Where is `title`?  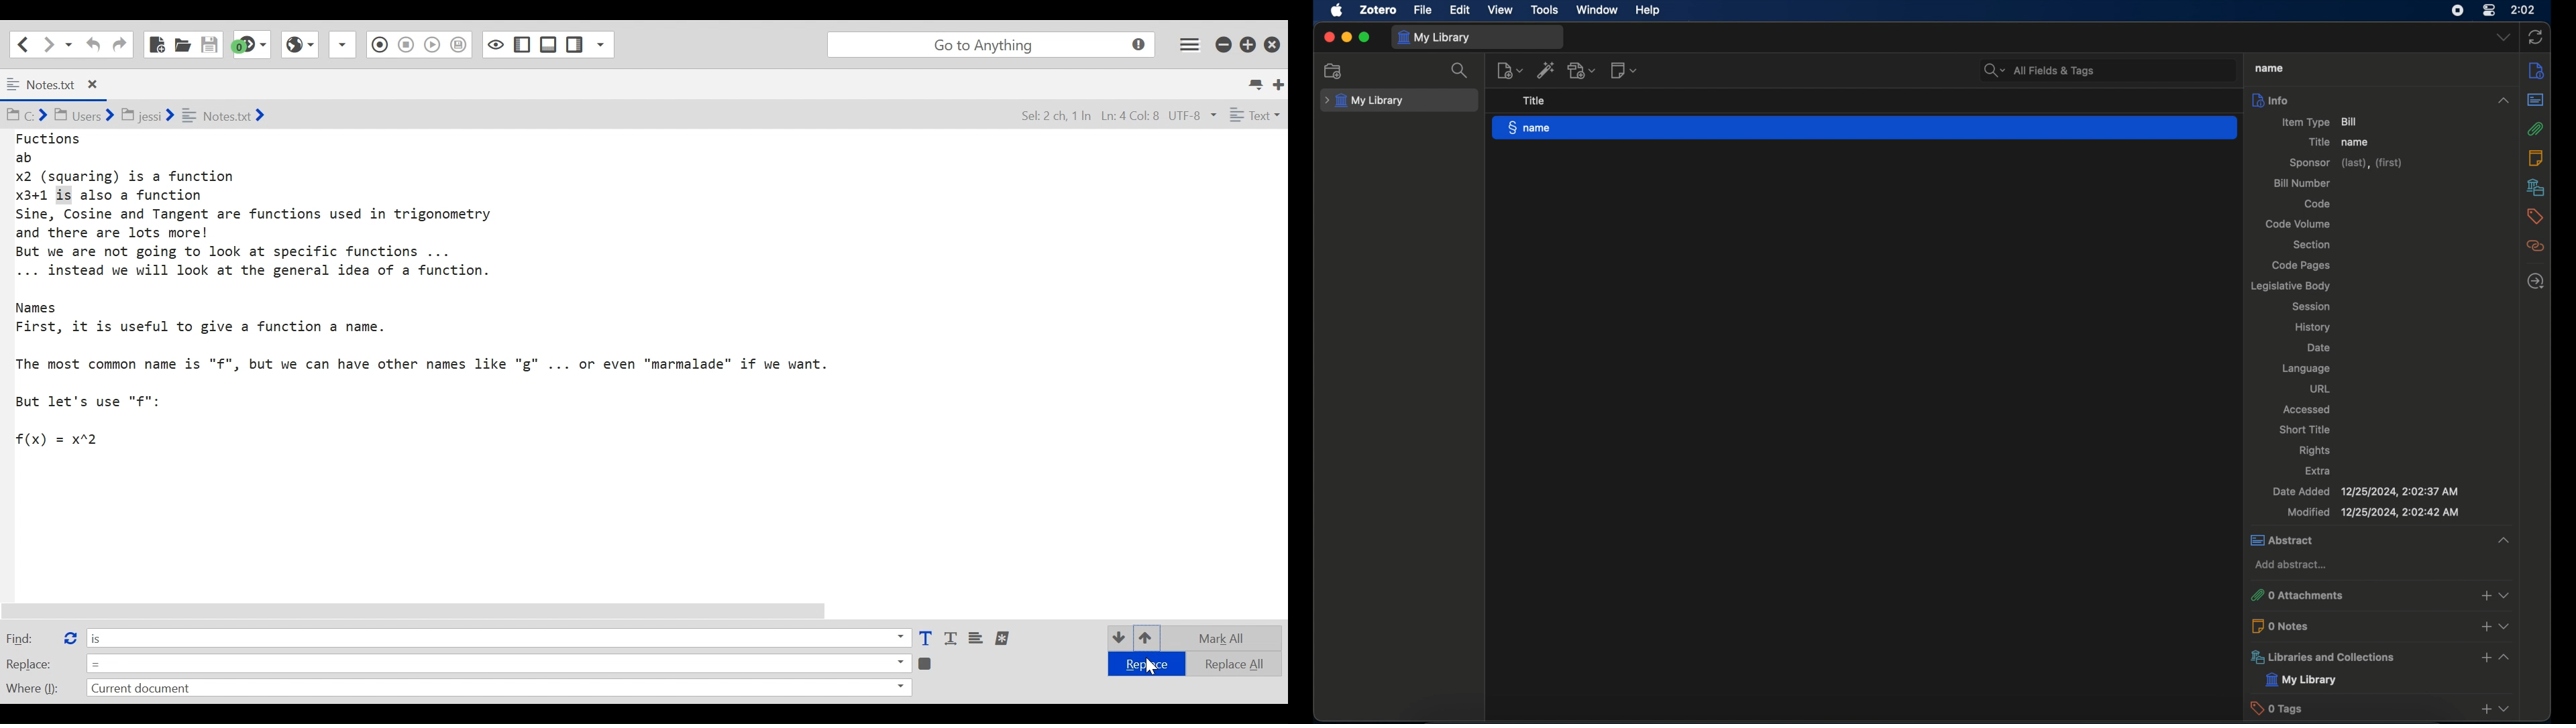
title is located at coordinates (2318, 142).